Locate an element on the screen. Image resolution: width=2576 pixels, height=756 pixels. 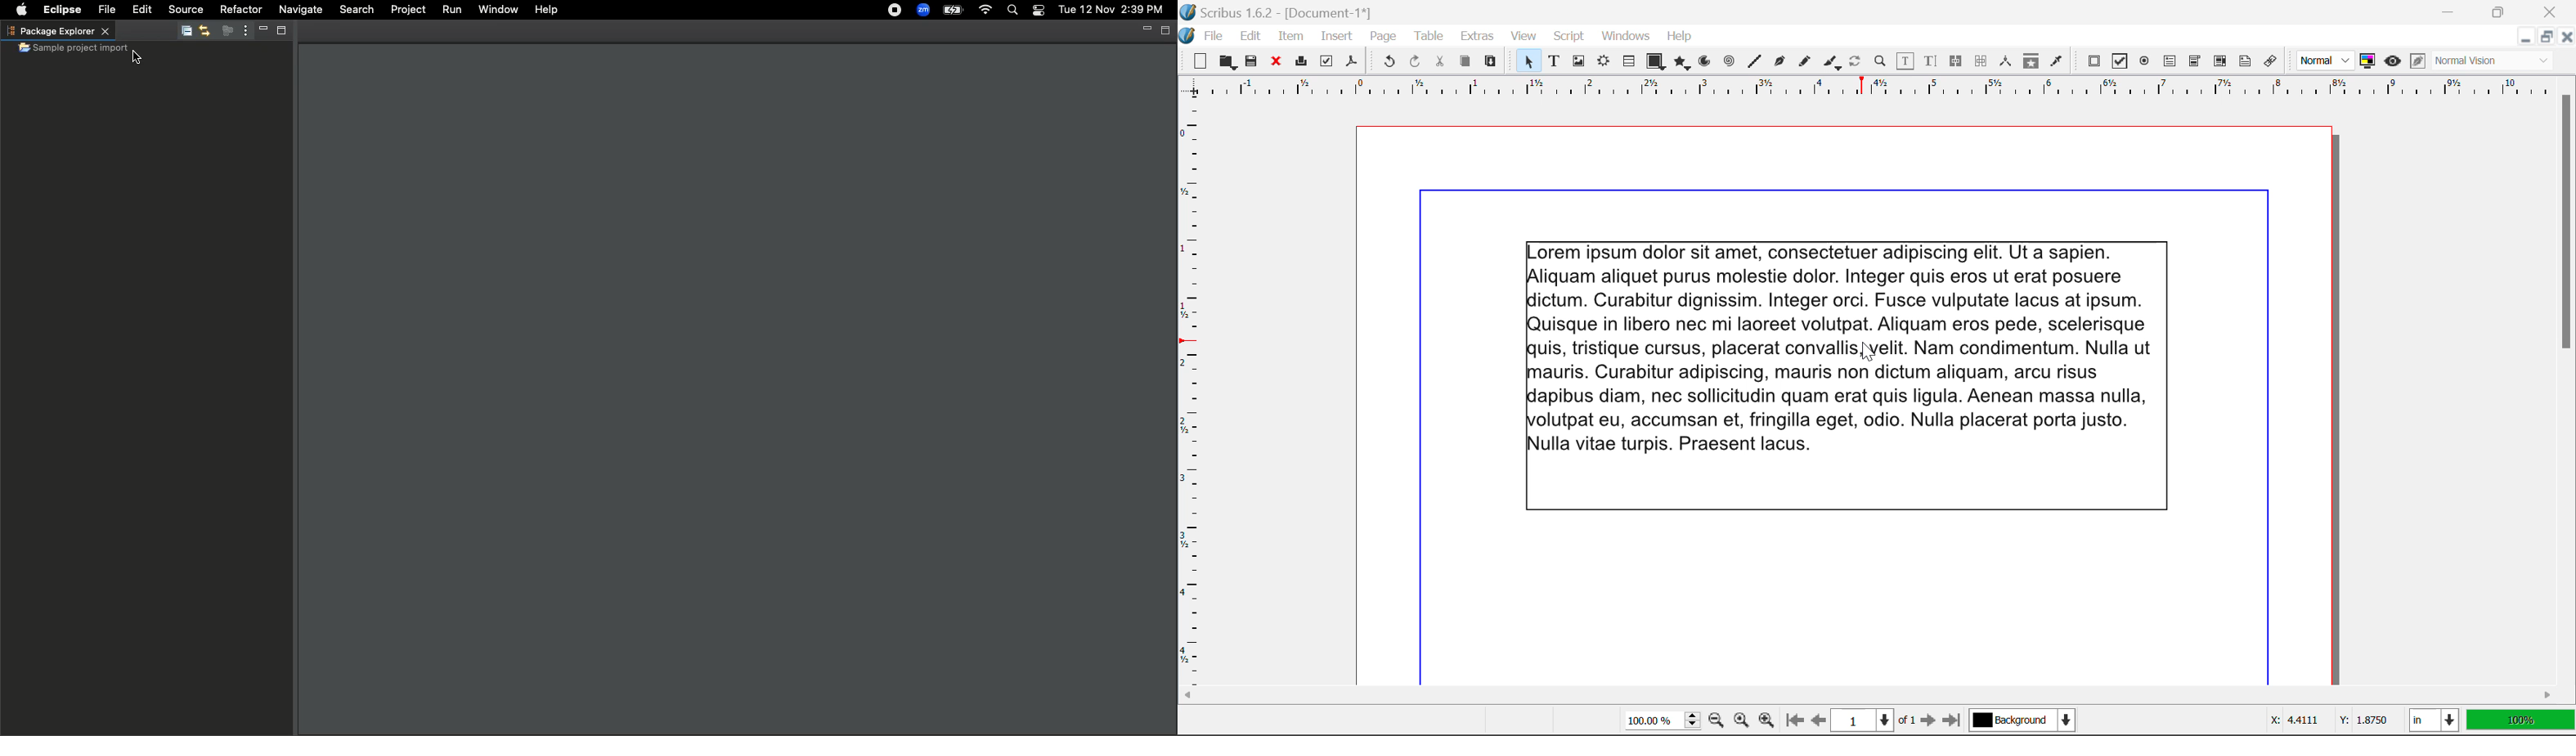
File is located at coordinates (1214, 39).